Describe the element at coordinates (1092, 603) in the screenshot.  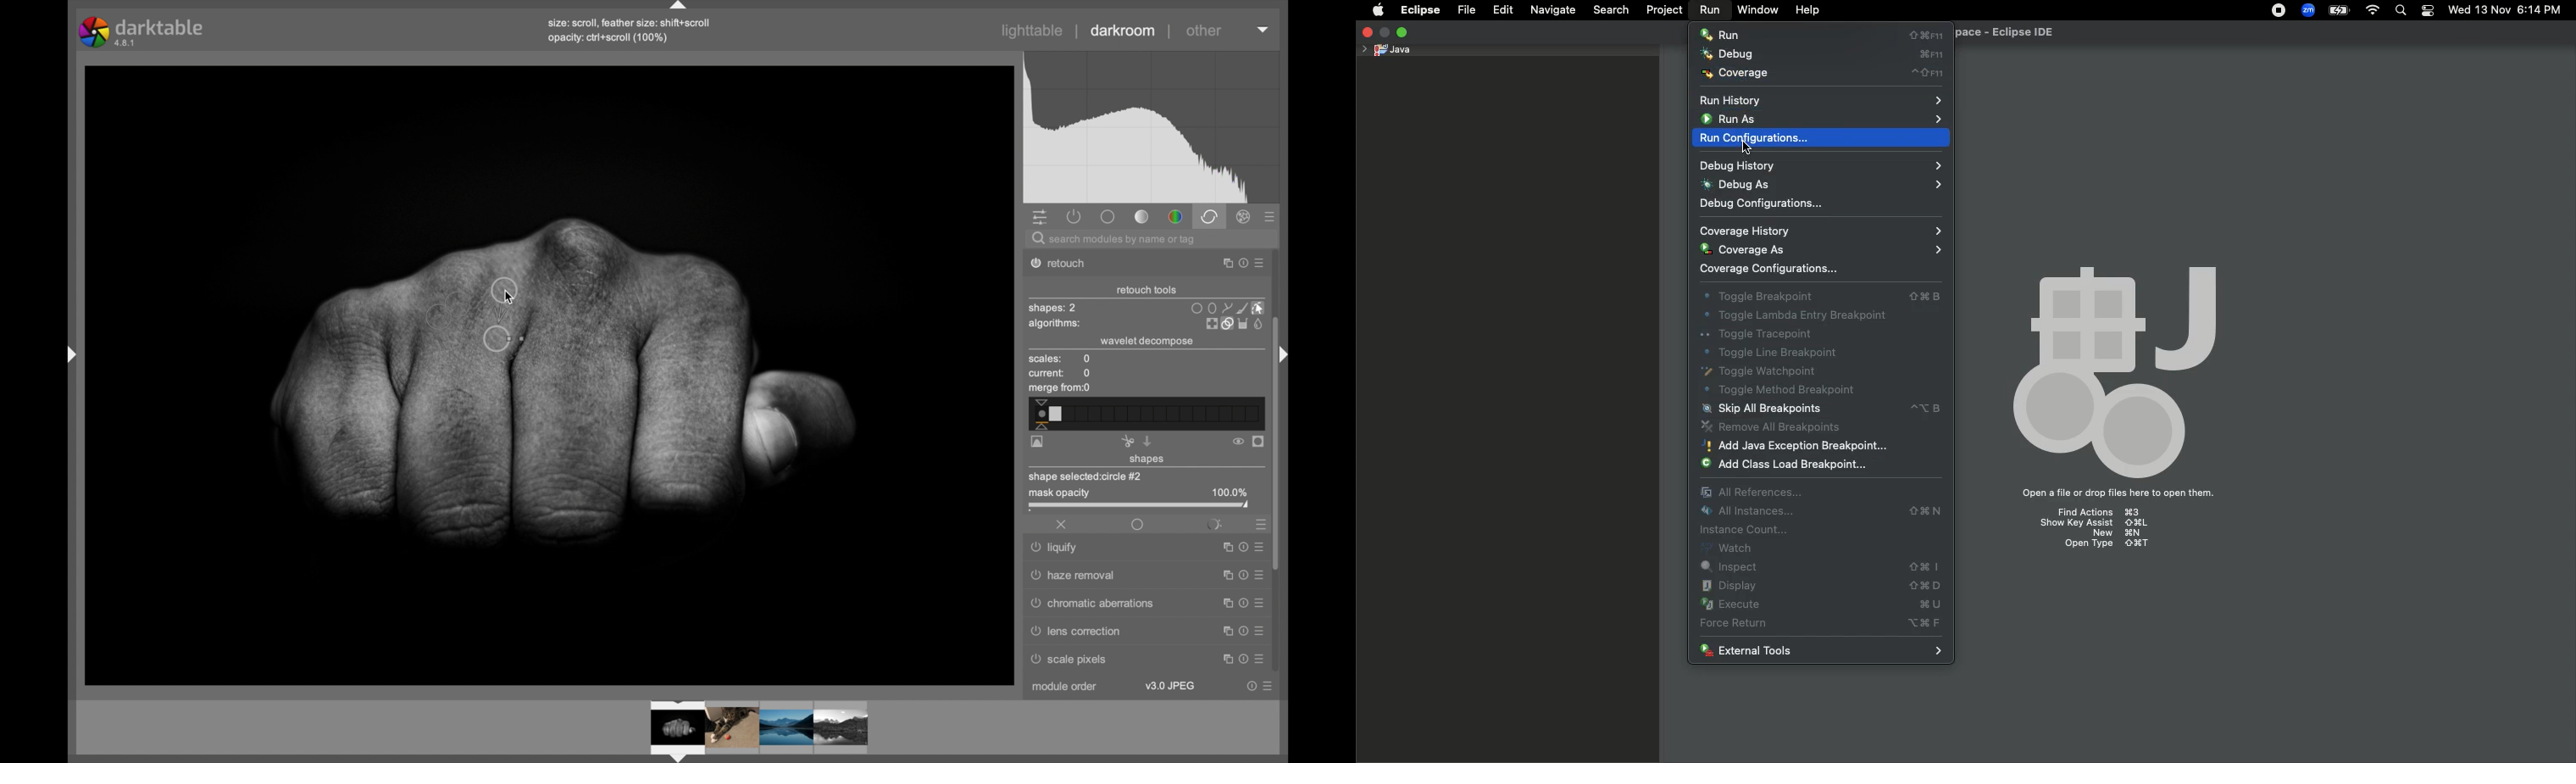
I see `chromatic aberrations` at that location.